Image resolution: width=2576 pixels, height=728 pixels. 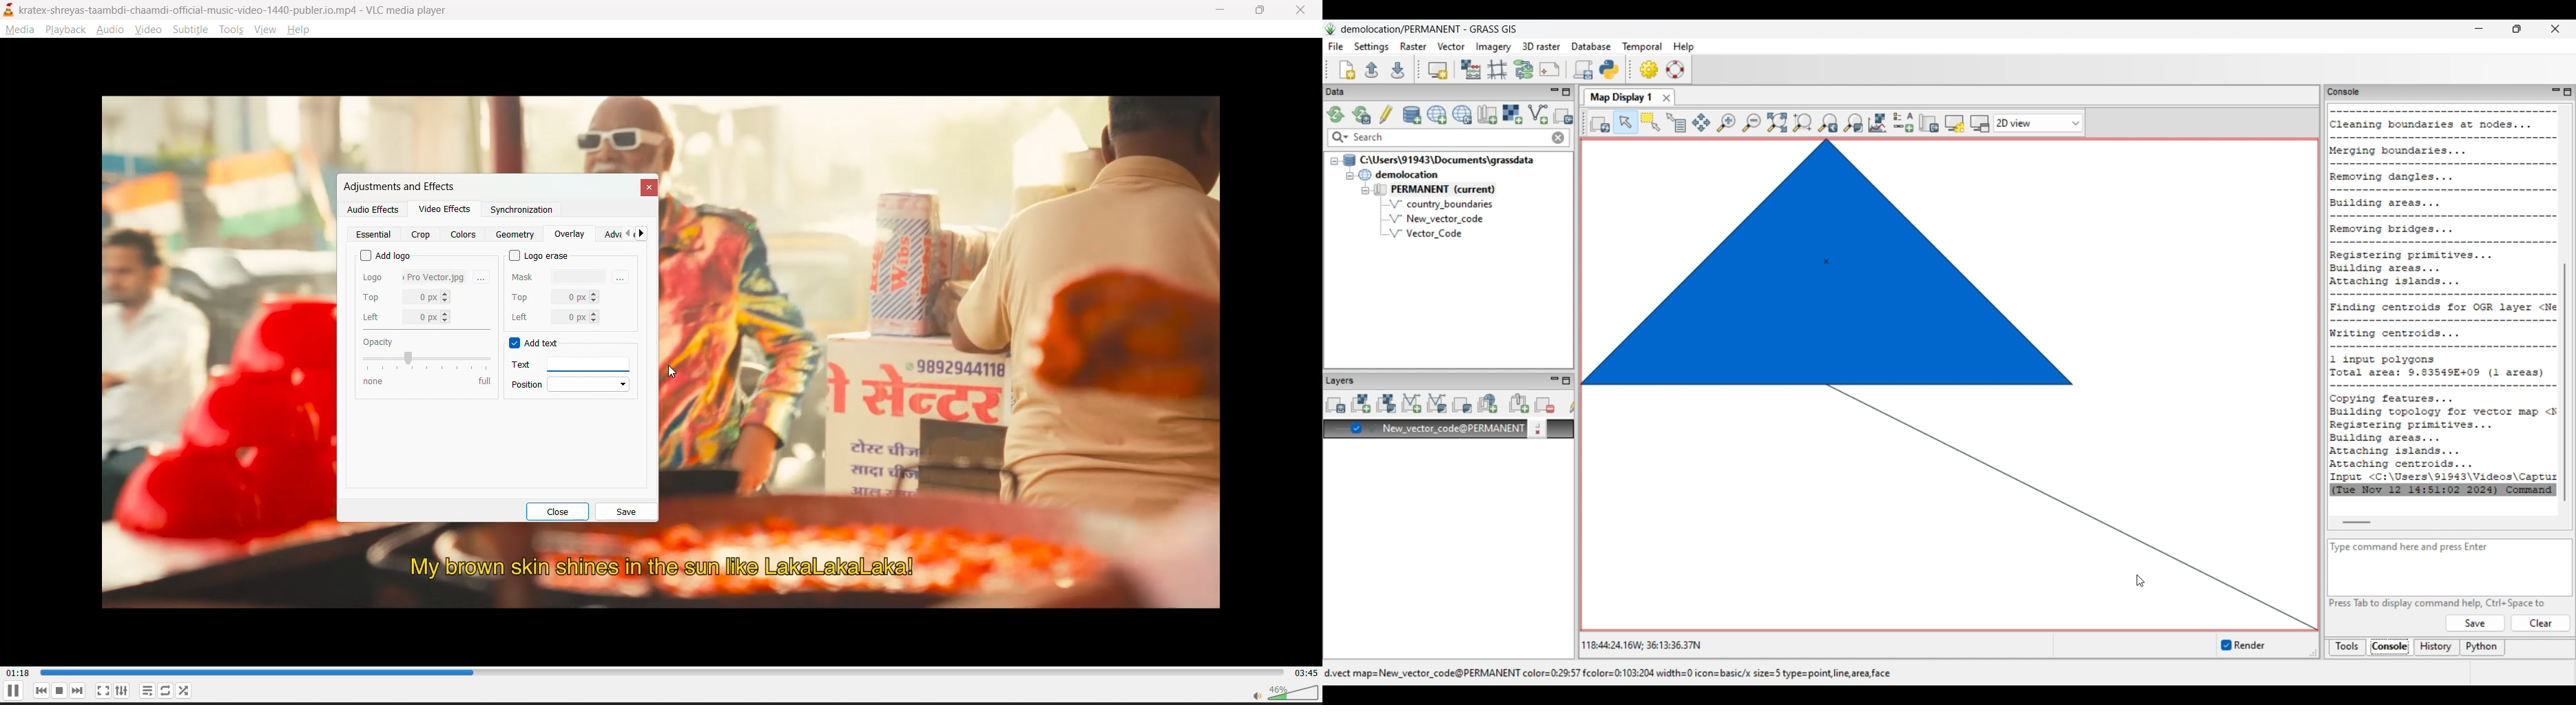 I want to click on video, so click(x=149, y=29).